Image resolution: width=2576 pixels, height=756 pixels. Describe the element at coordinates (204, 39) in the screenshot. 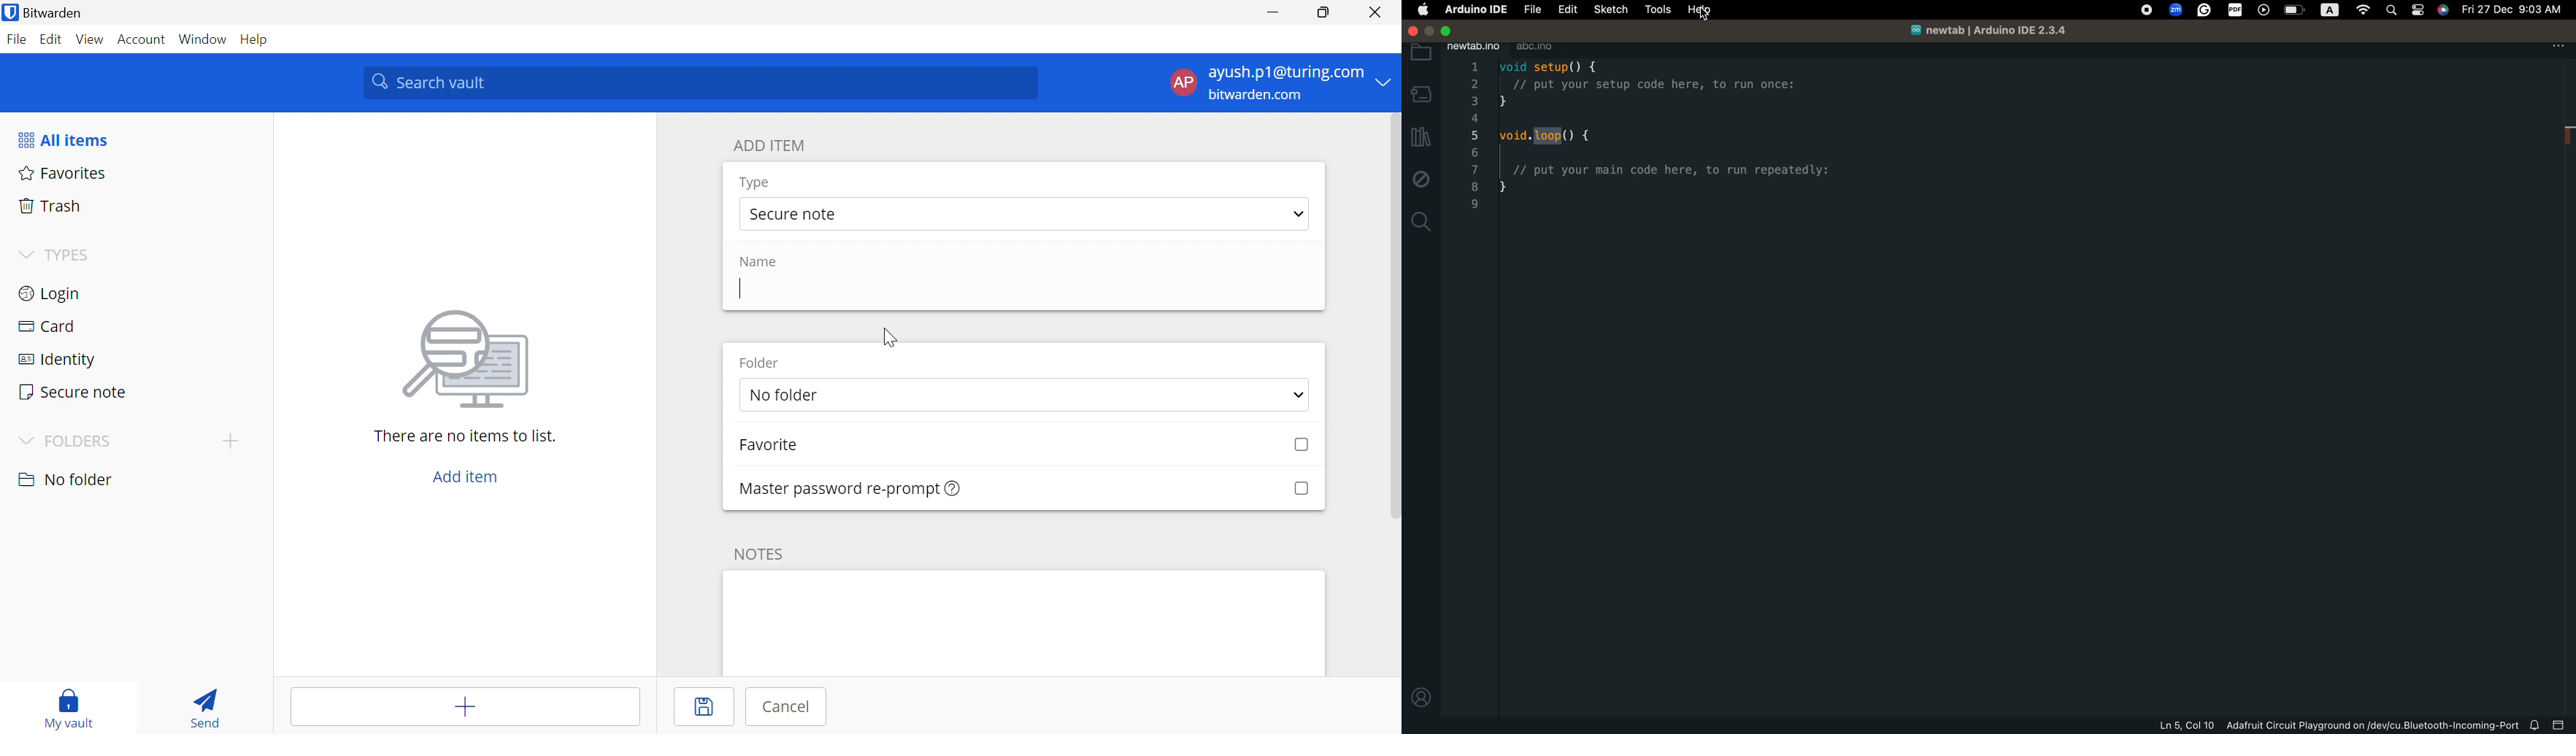

I see `Window` at that location.